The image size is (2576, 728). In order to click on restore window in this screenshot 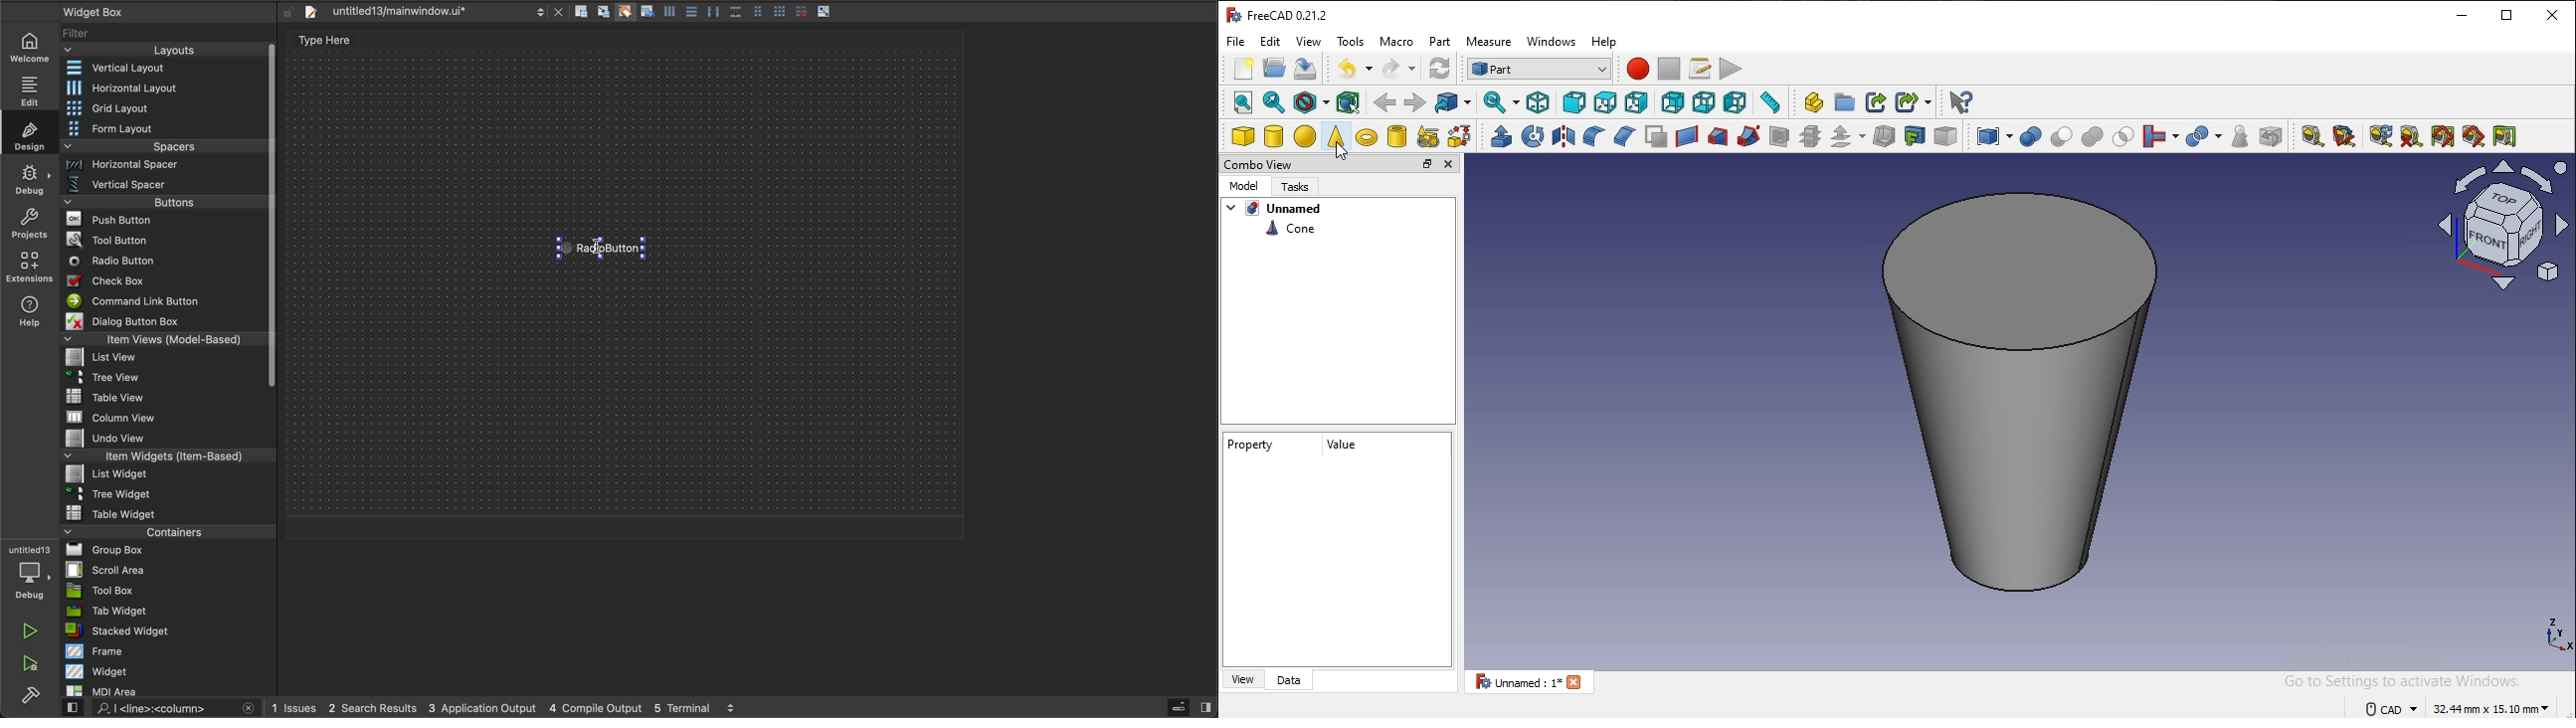, I will do `click(2507, 15)`.